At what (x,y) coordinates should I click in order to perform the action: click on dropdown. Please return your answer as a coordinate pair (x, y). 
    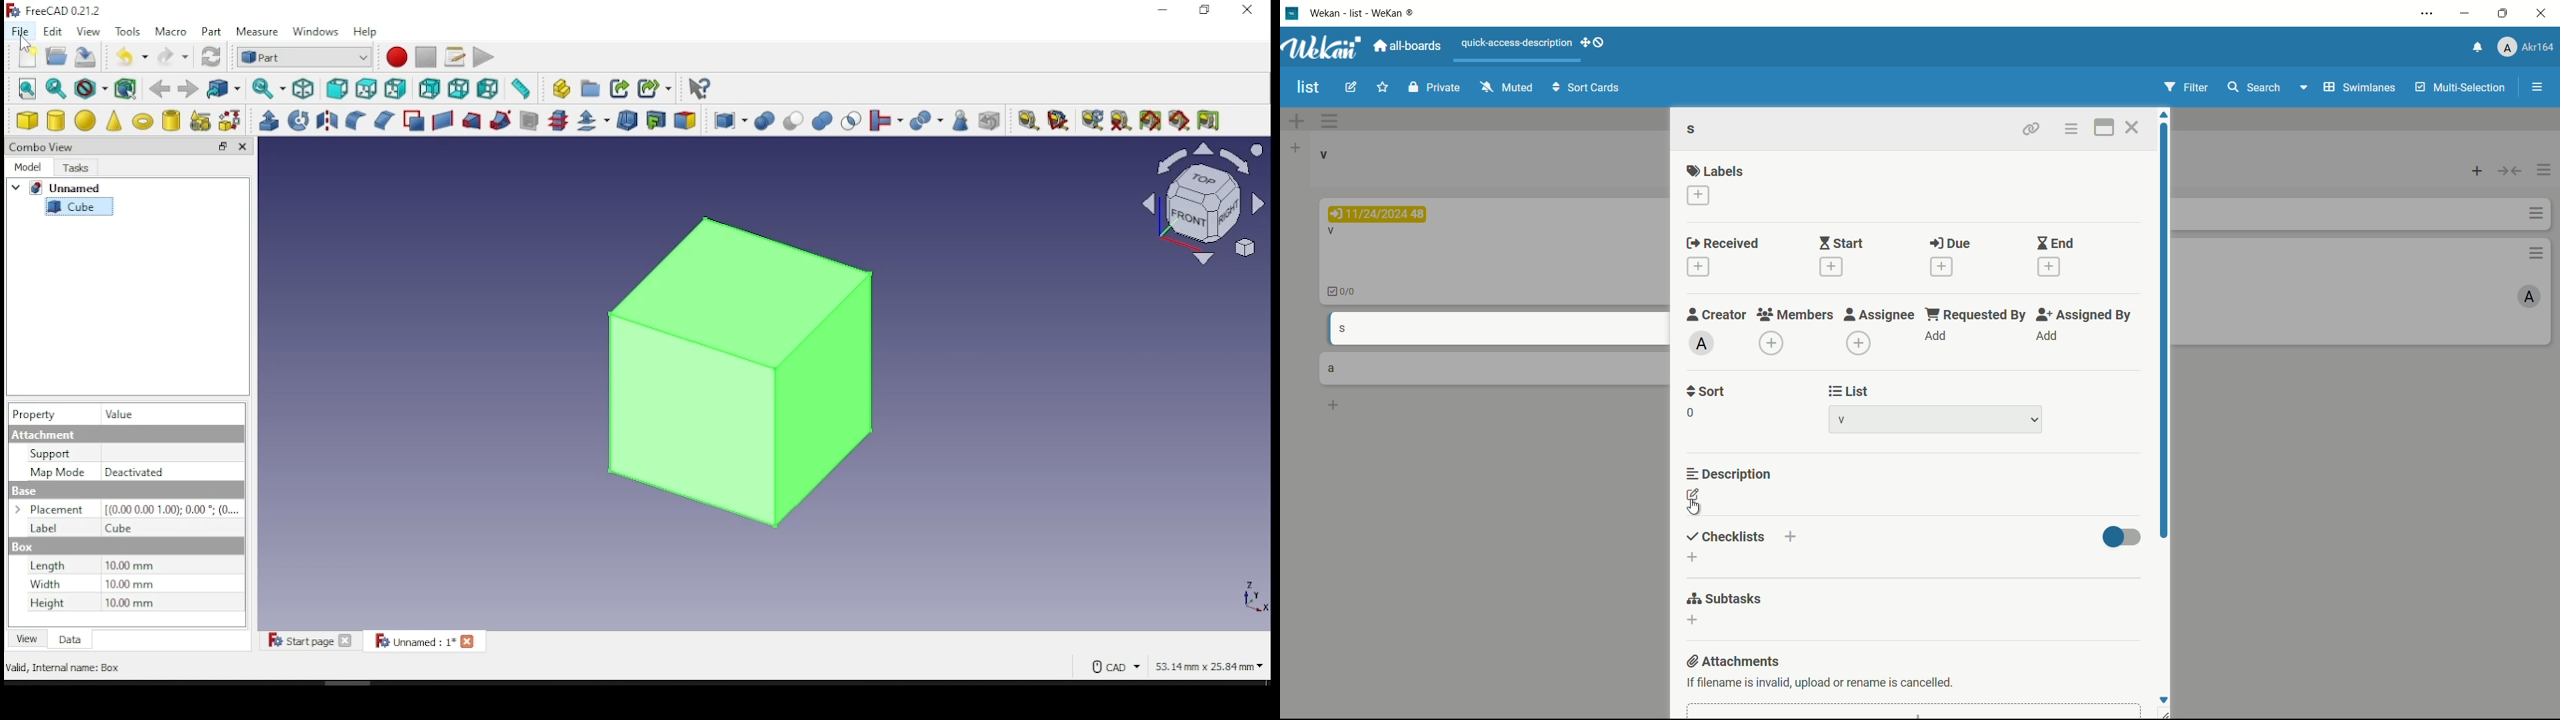
    Looking at the image, I should click on (2035, 419).